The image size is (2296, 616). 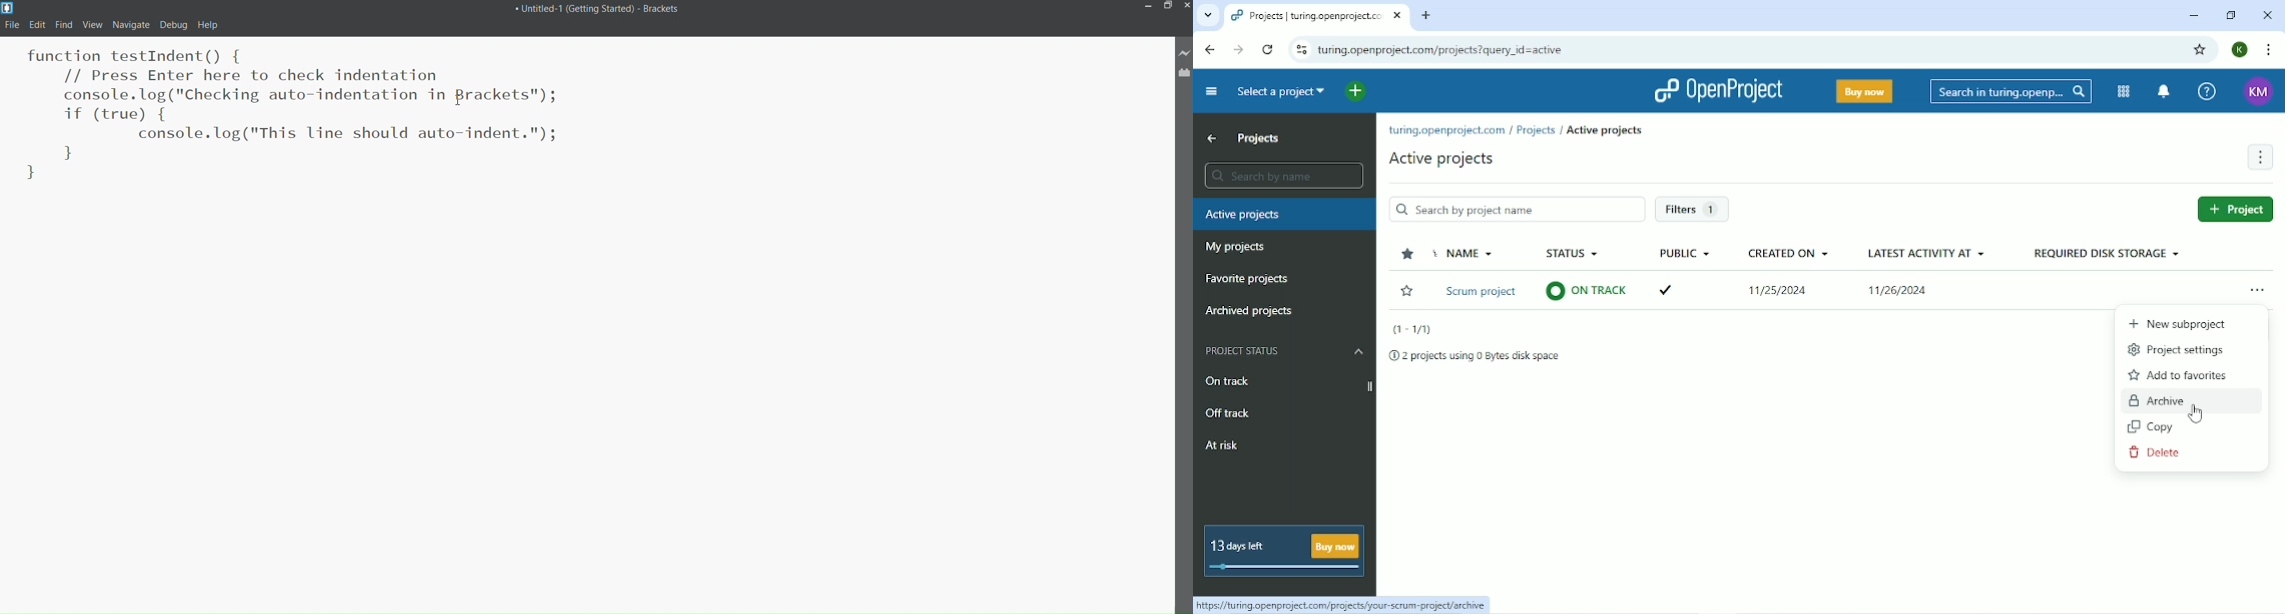 What do you see at coordinates (1469, 254) in the screenshot?
I see `Name` at bounding box center [1469, 254].